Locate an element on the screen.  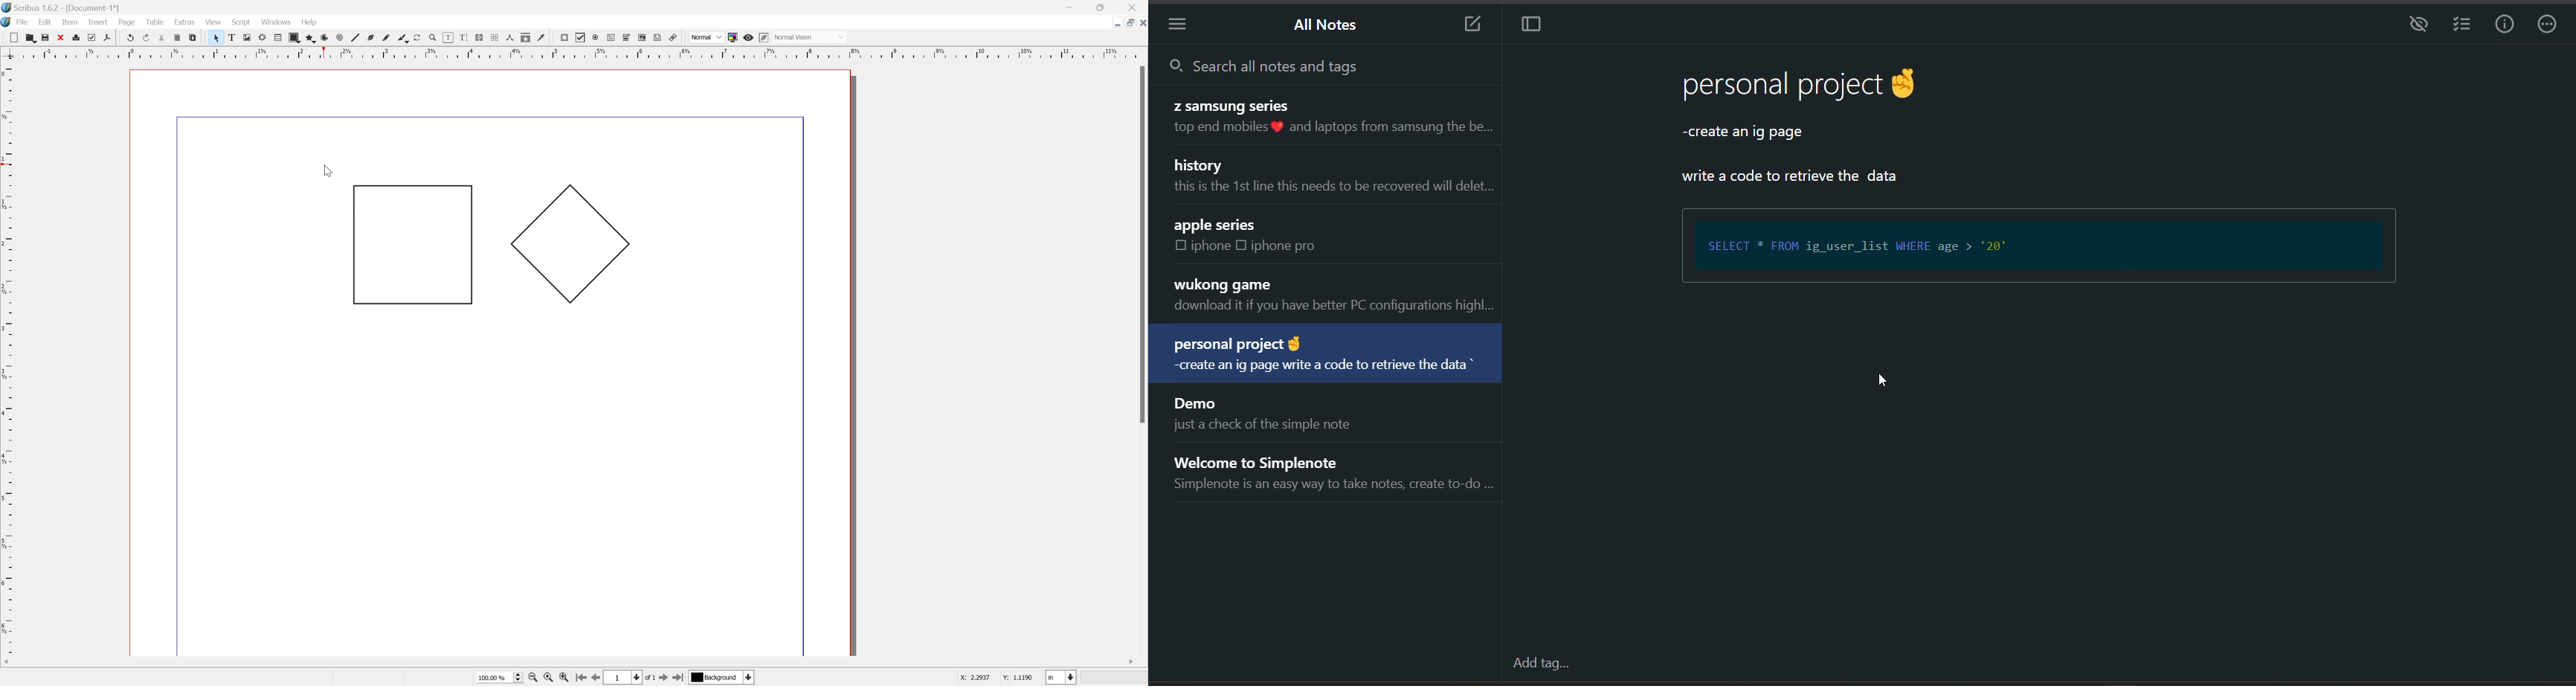
Go to previous page is located at coordinates (595, 678).